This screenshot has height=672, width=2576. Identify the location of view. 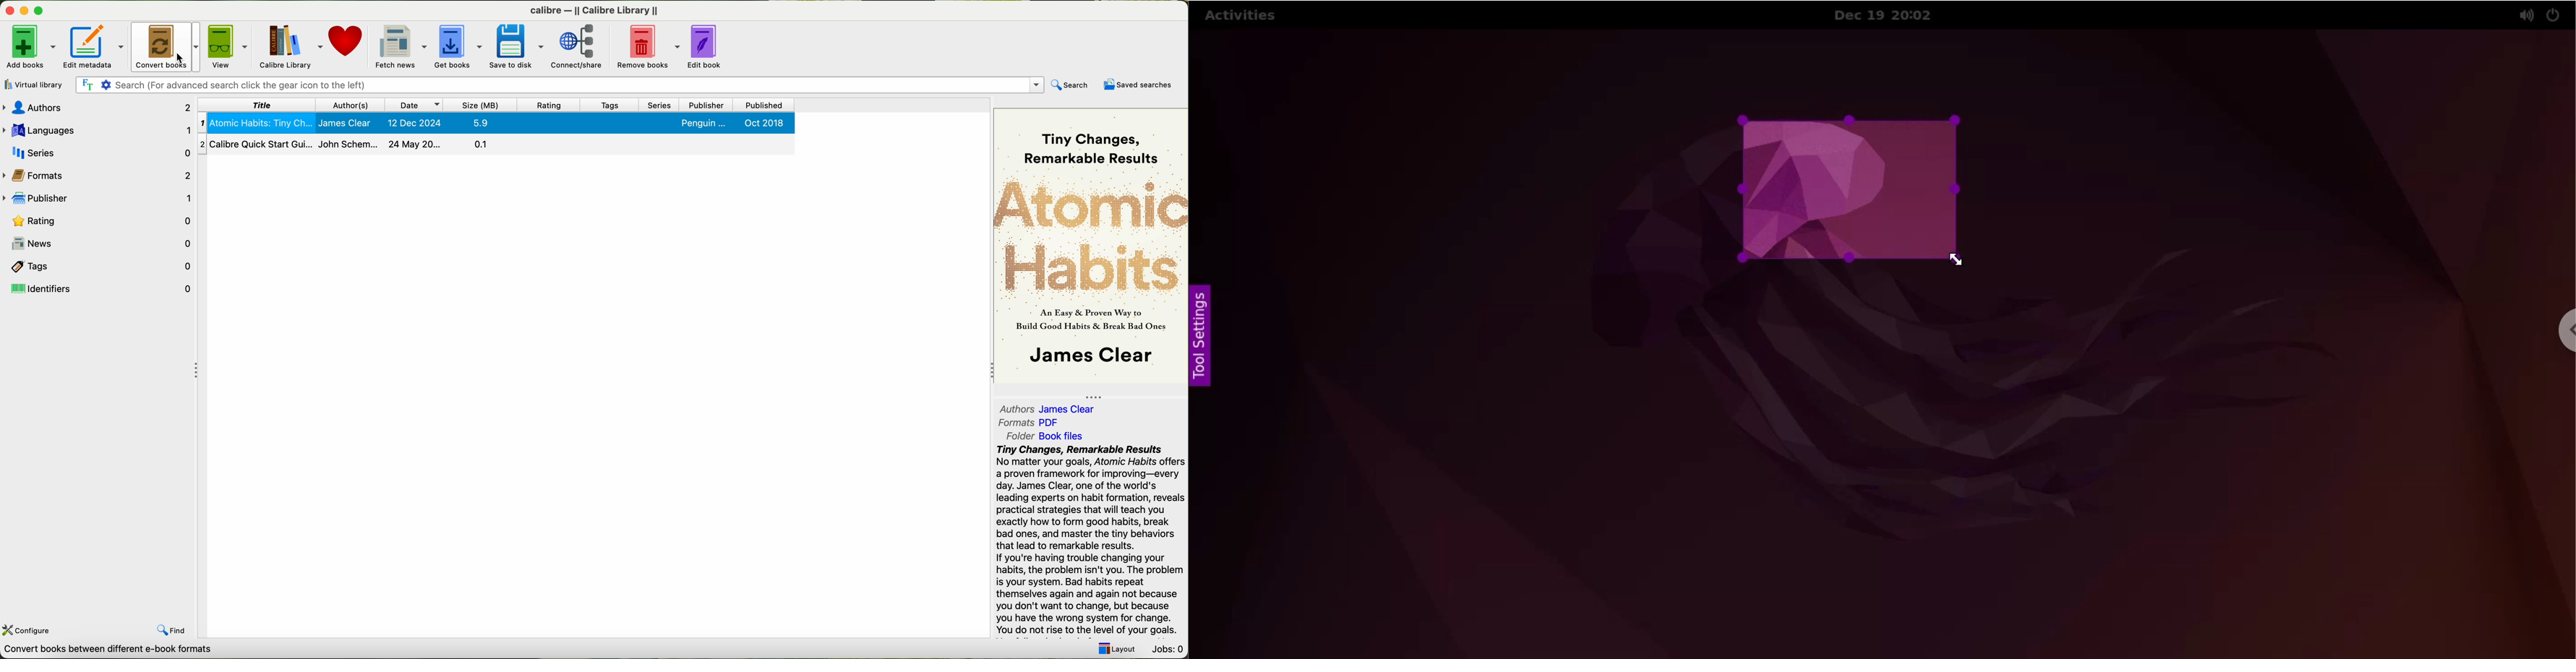
(230, 46).